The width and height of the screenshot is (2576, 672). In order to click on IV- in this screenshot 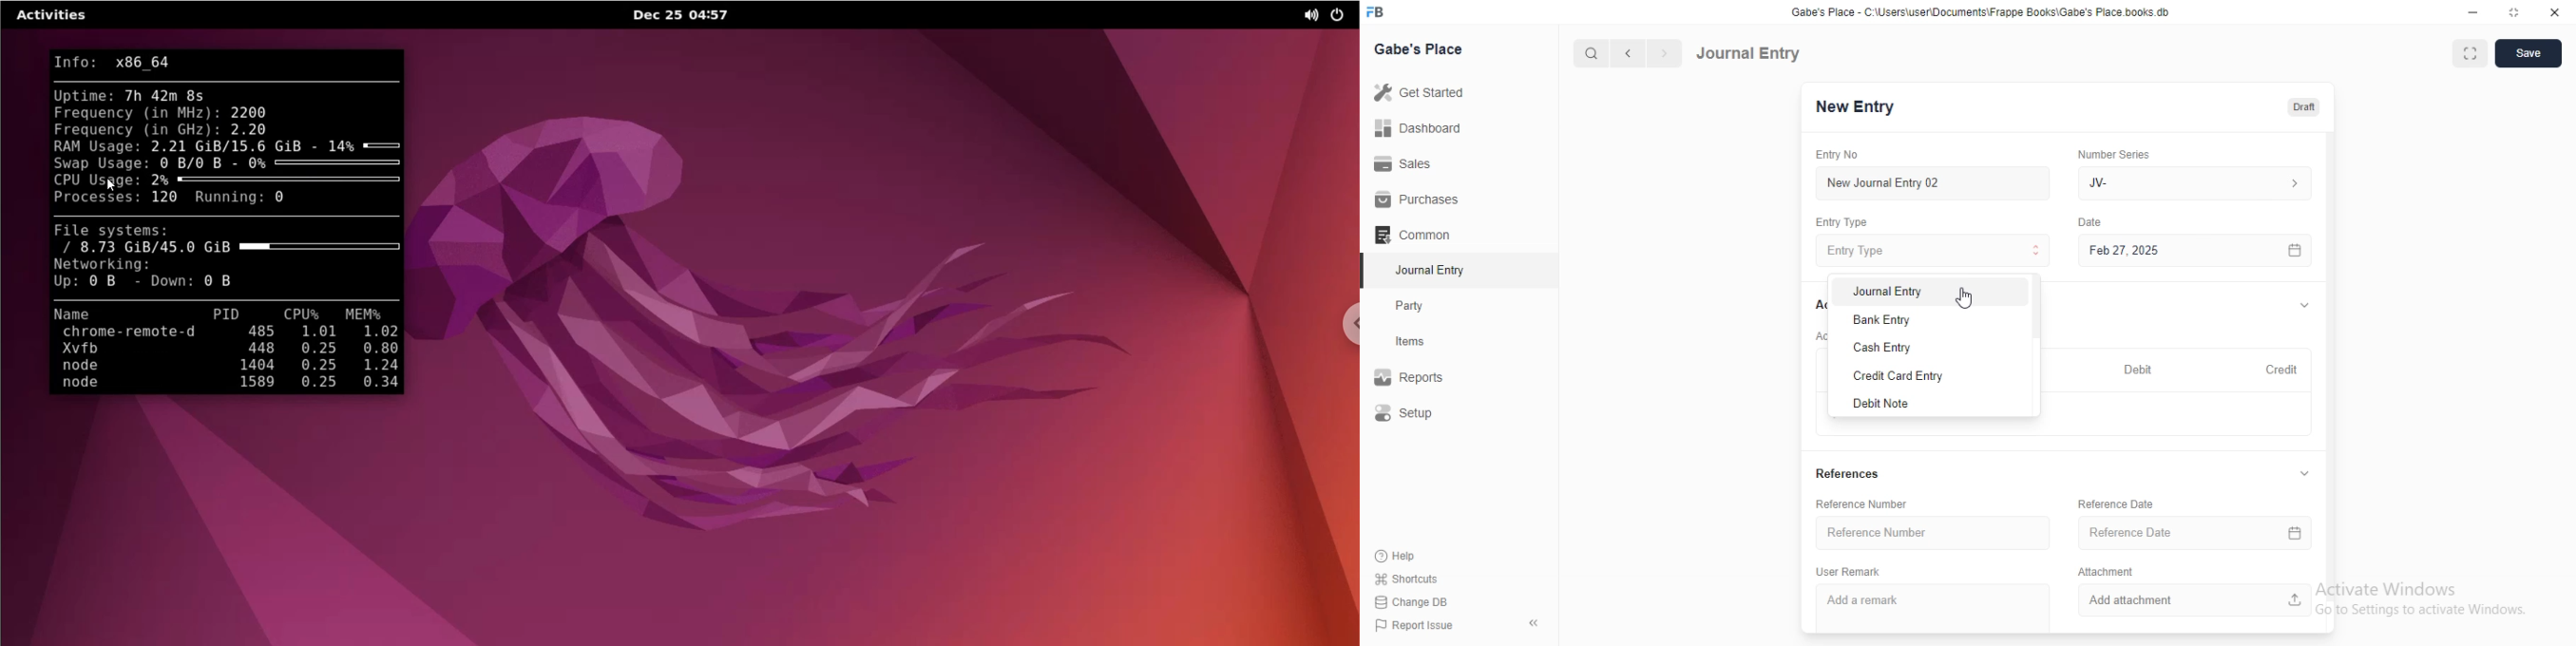, I will do `click(2193, 182)`.